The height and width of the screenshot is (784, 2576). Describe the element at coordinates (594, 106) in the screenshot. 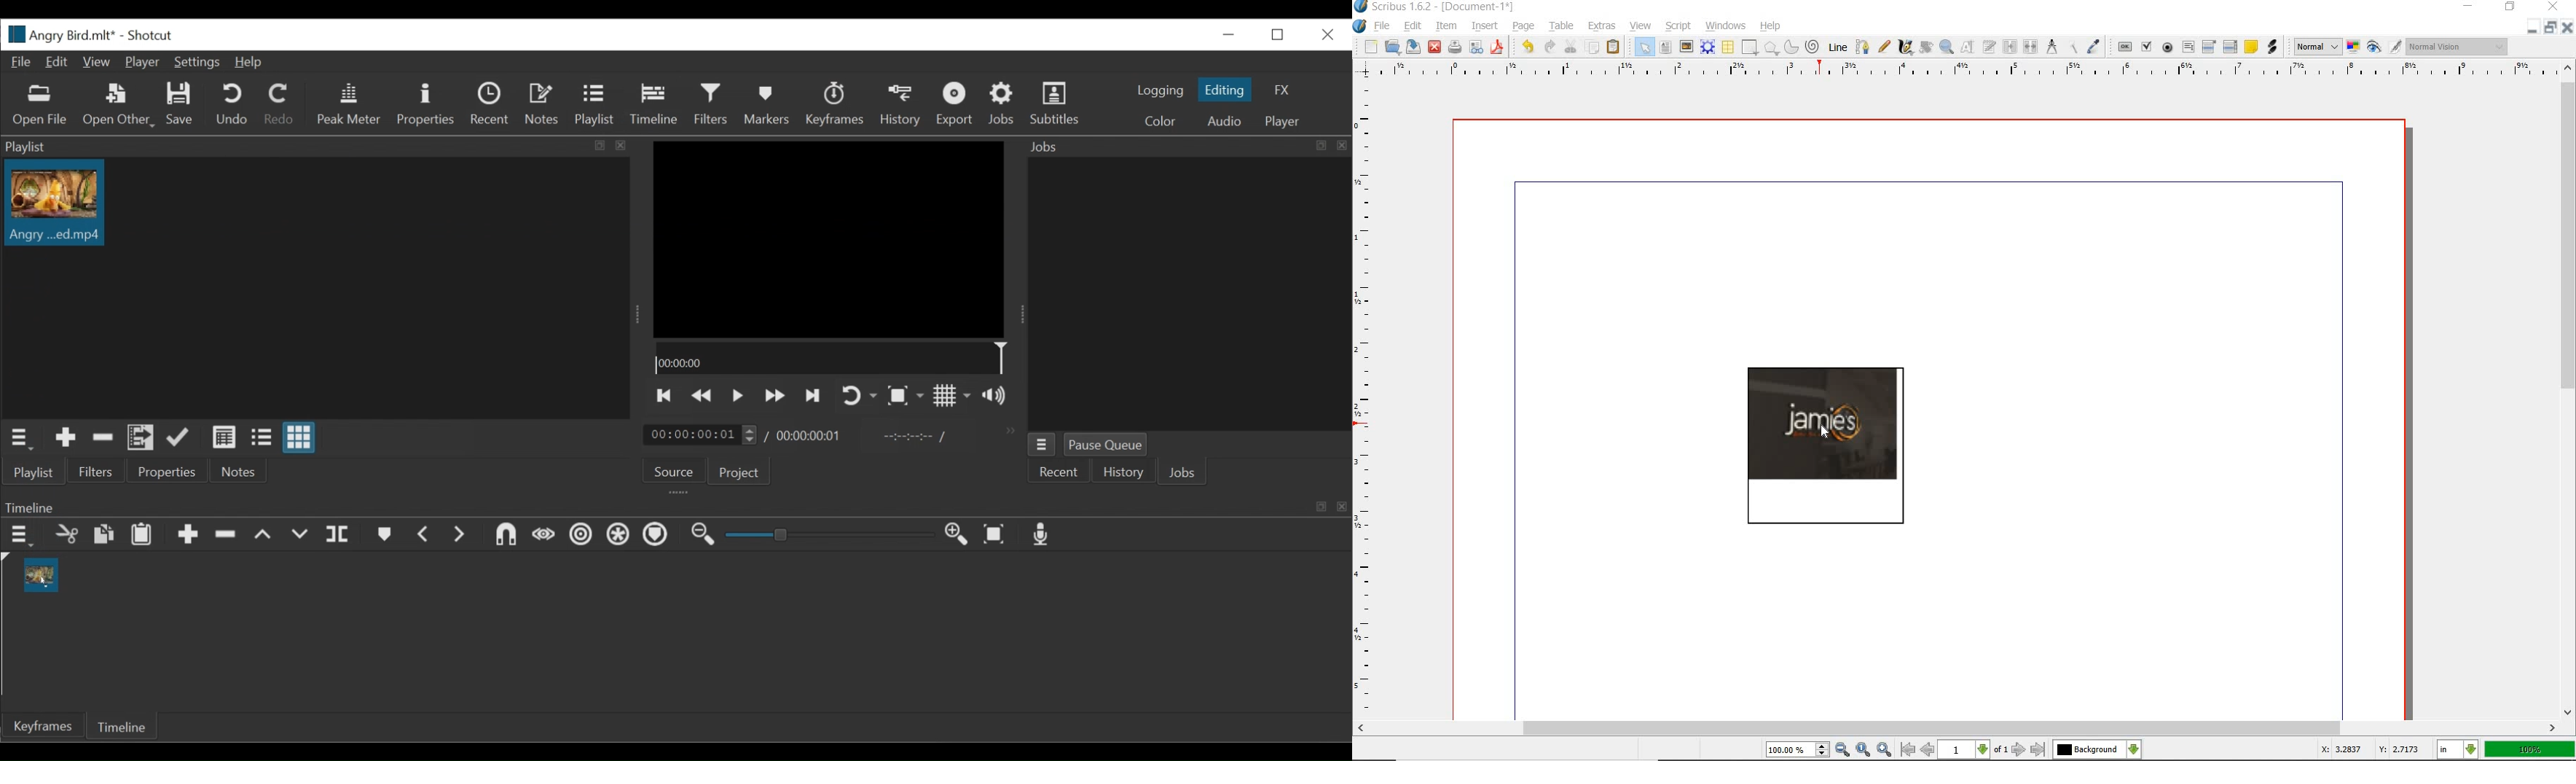

I see `Playlist` at that location.